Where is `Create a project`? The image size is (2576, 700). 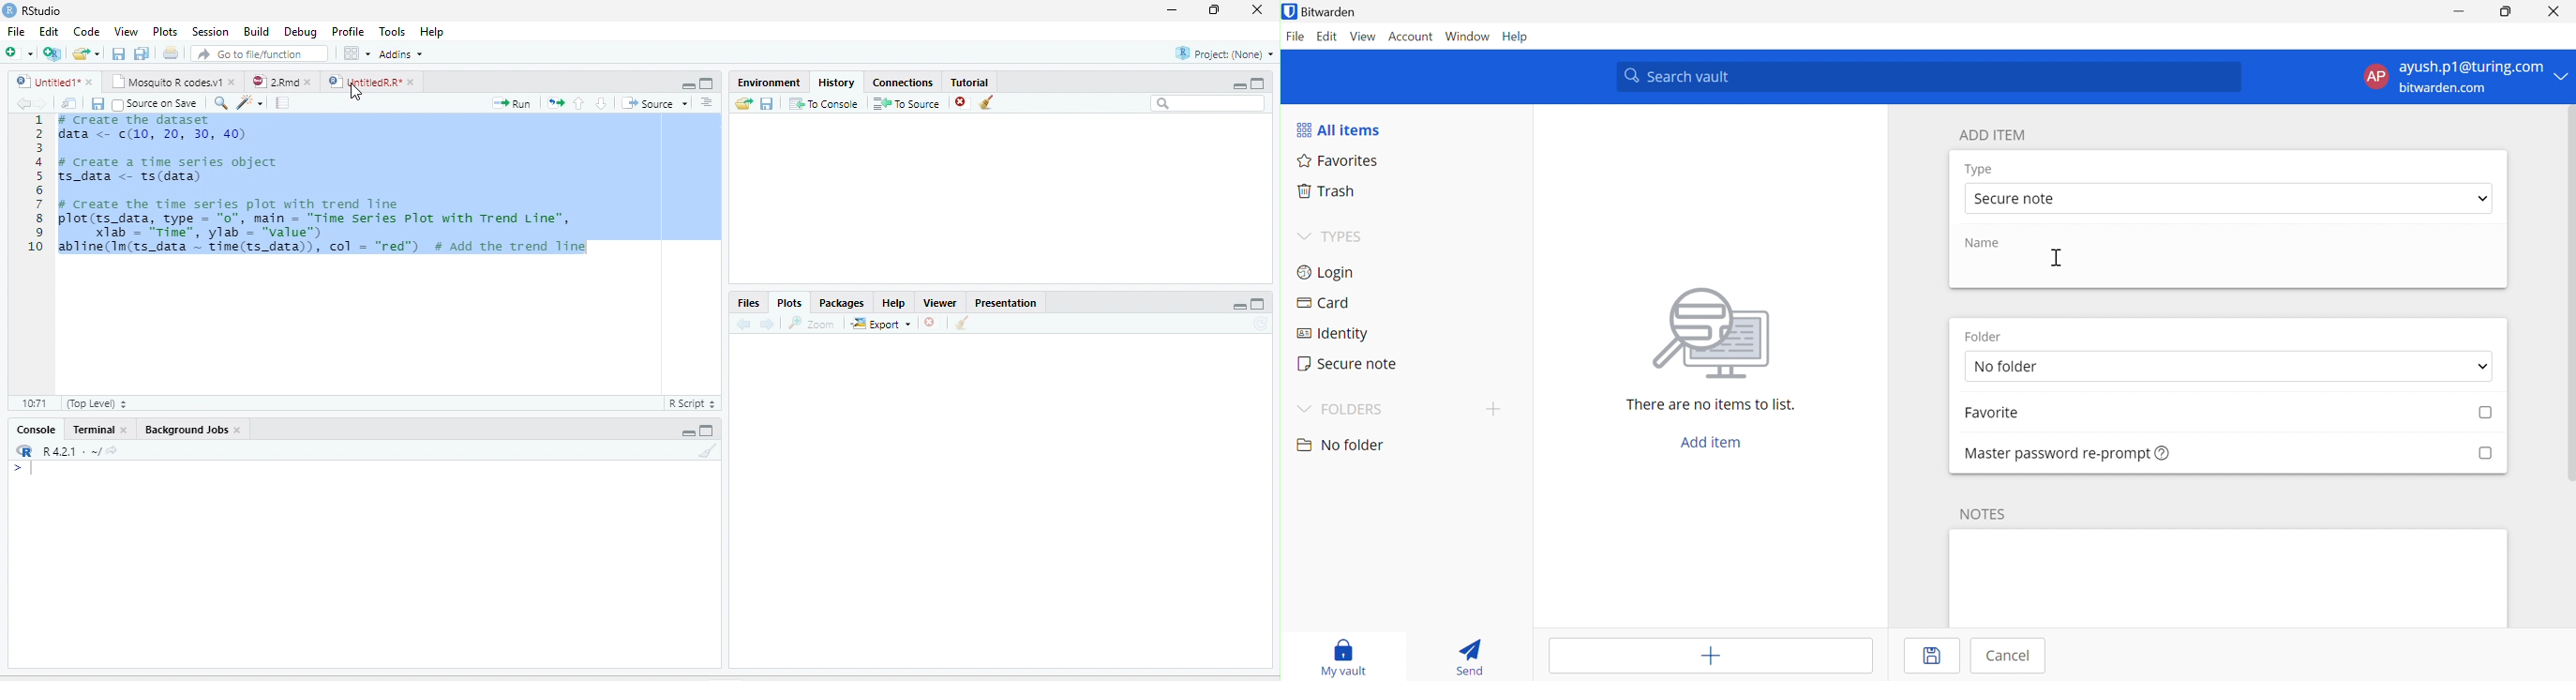 Create a project is located at coordinates (52, 53).